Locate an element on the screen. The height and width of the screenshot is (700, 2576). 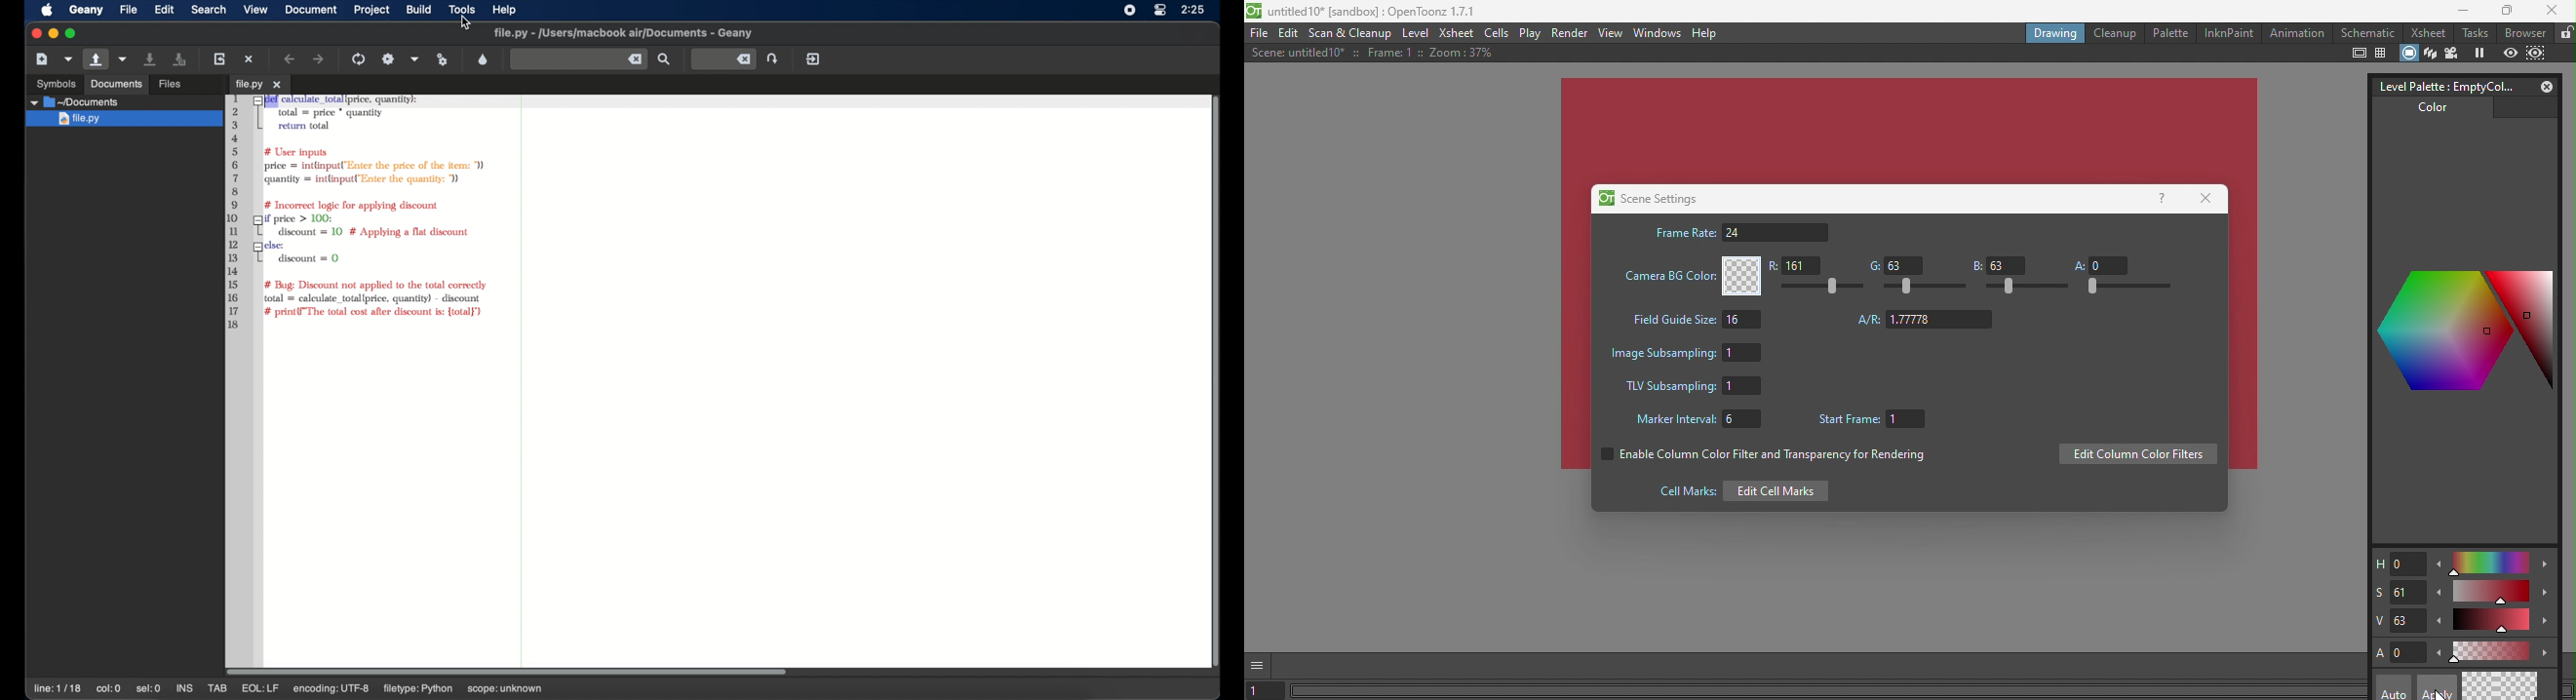
color looser dialog is located at coordinates (484, 58).